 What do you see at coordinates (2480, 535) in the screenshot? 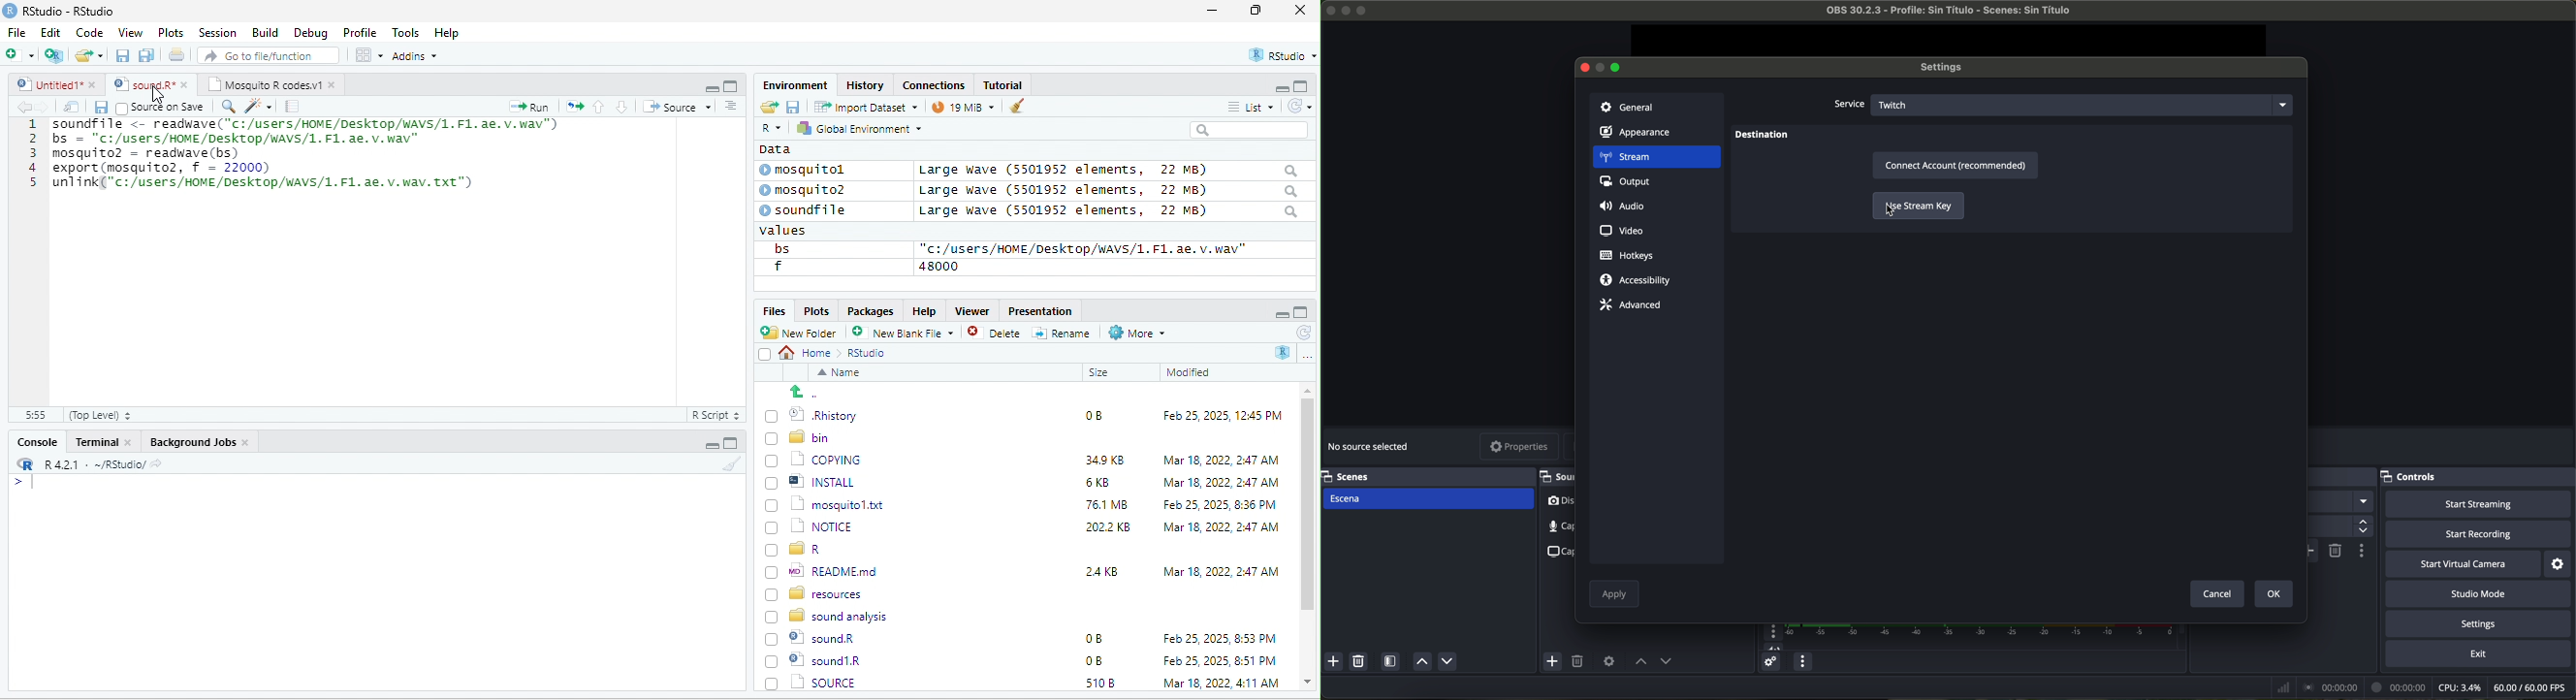
I see `start recording` at bounding box center [2480, 535].